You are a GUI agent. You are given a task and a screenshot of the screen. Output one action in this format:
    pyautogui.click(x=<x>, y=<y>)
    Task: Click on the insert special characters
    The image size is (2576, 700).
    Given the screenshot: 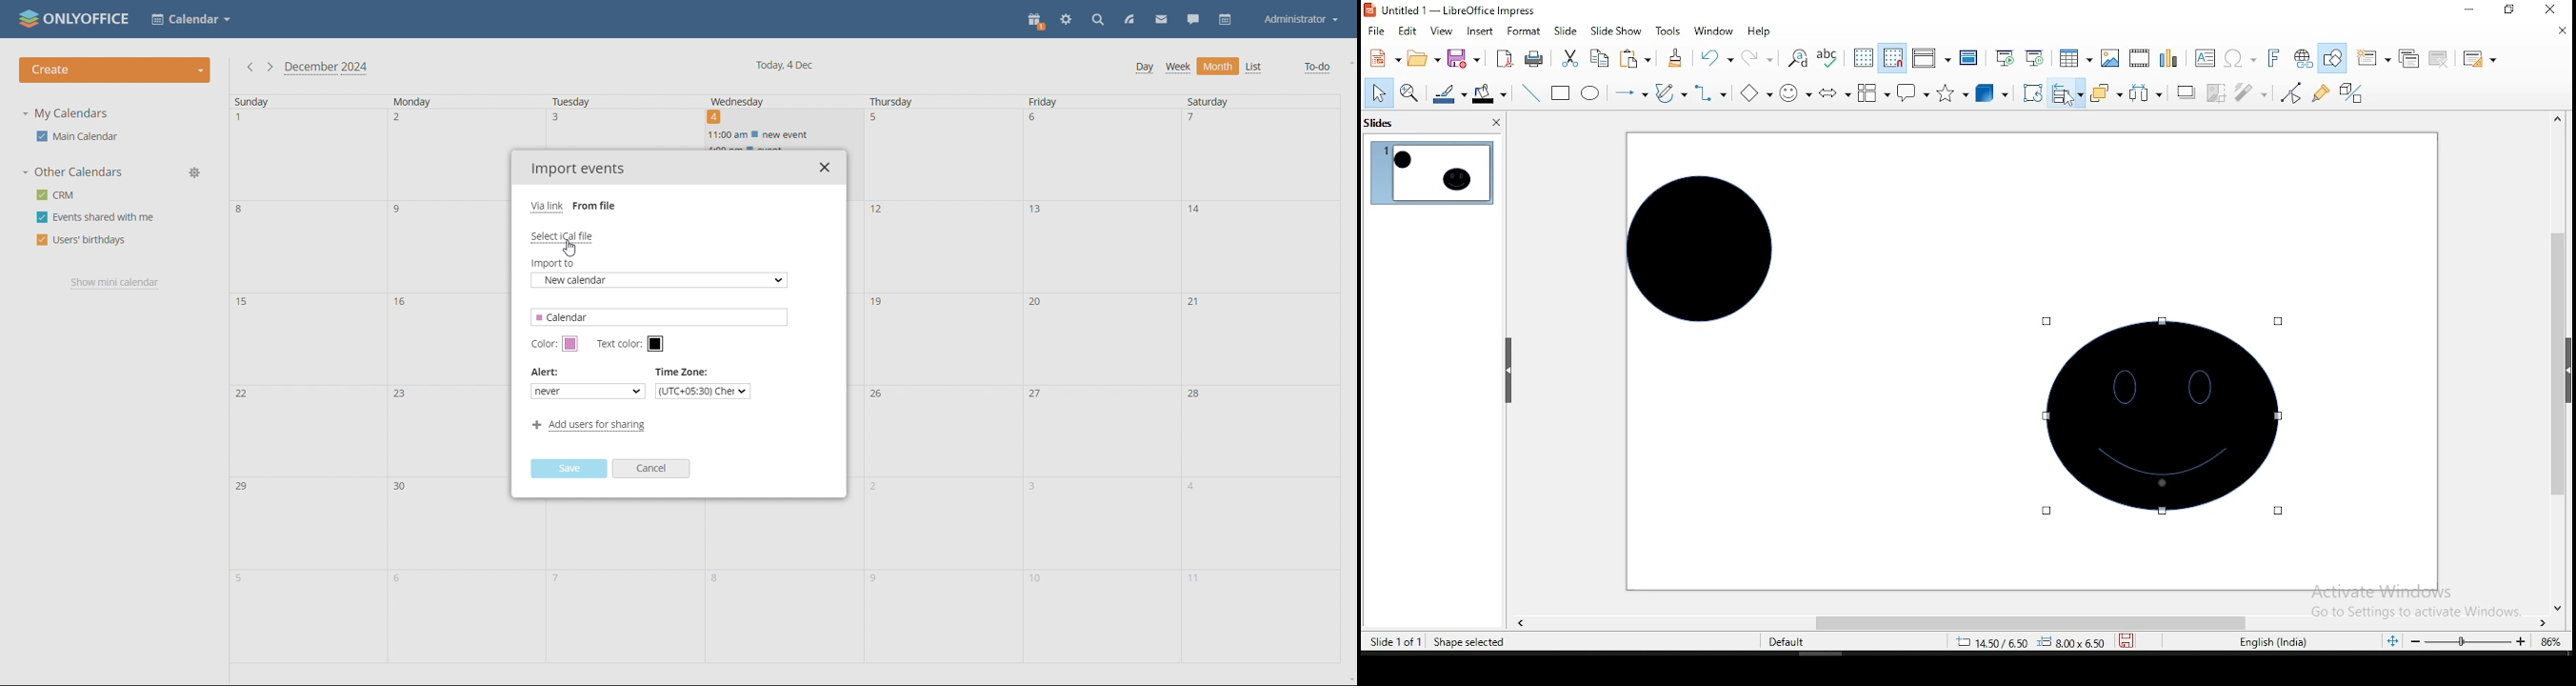 What is the action you would take?
    pyautogui.click(x=2241, y=58)
    